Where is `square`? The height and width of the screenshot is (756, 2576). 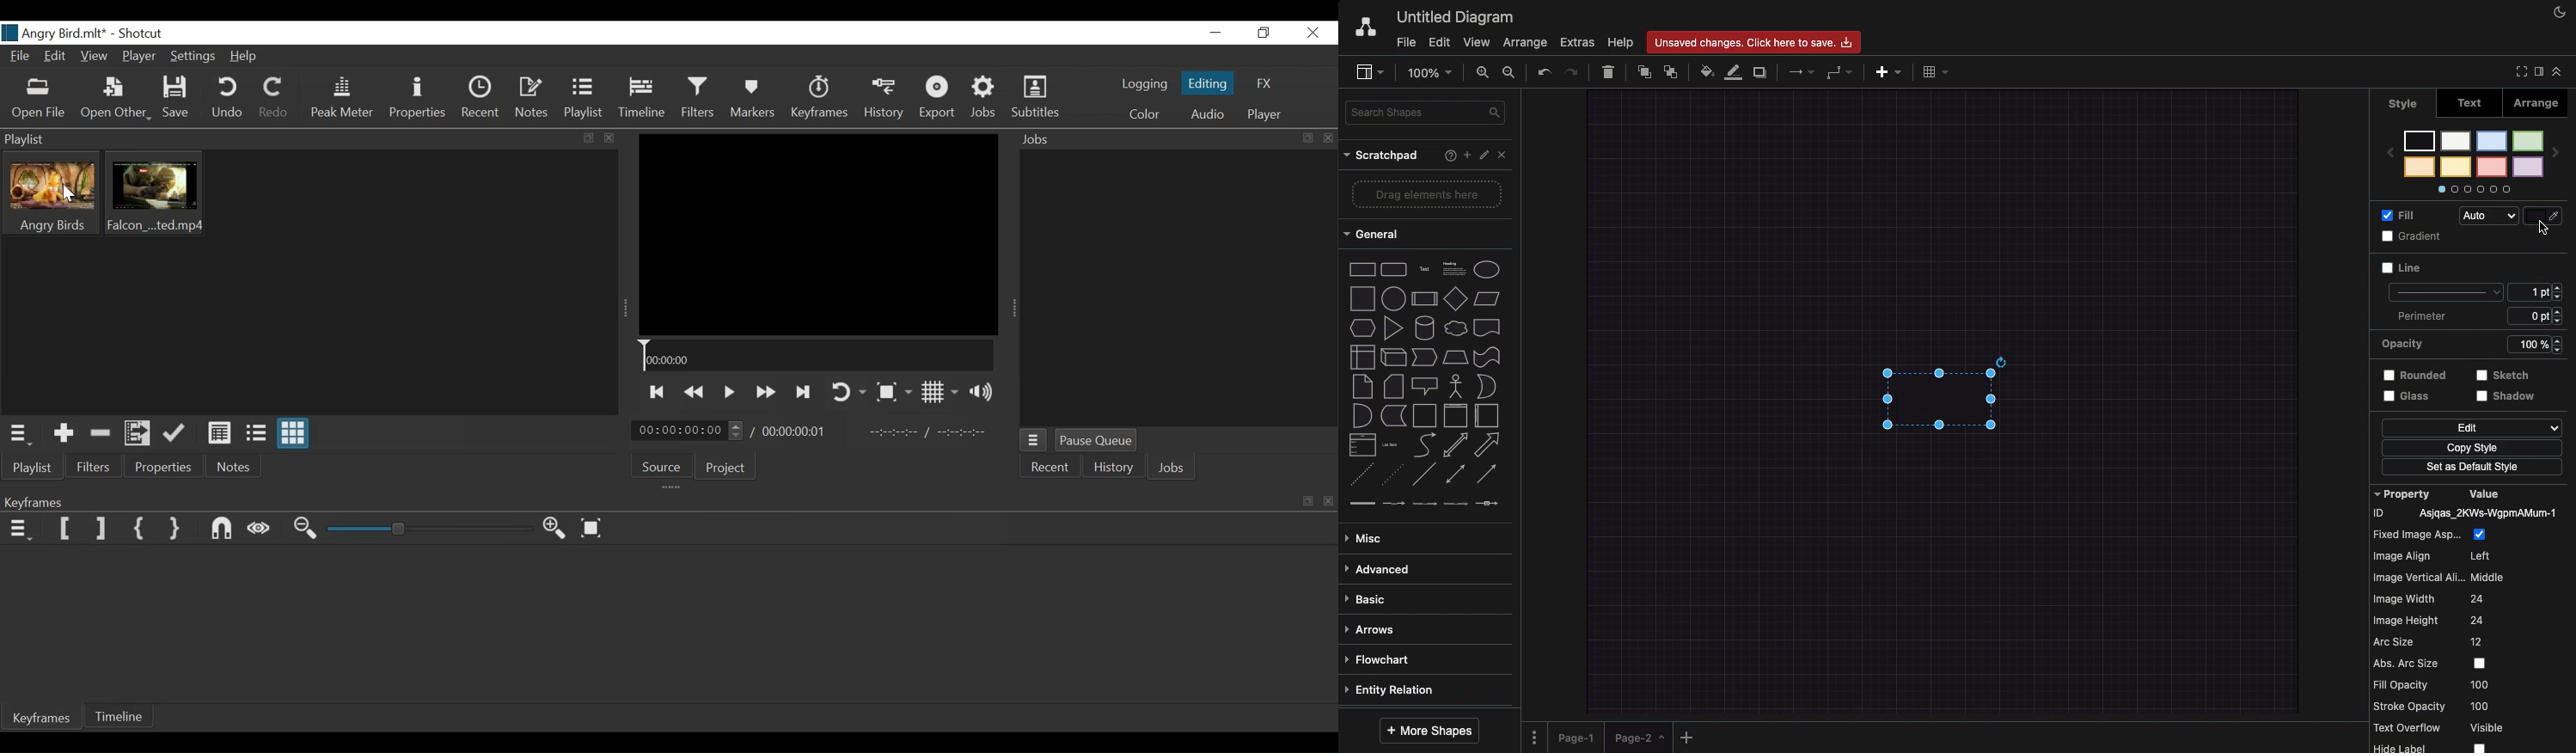
square is located at coordinates (1361, 297).